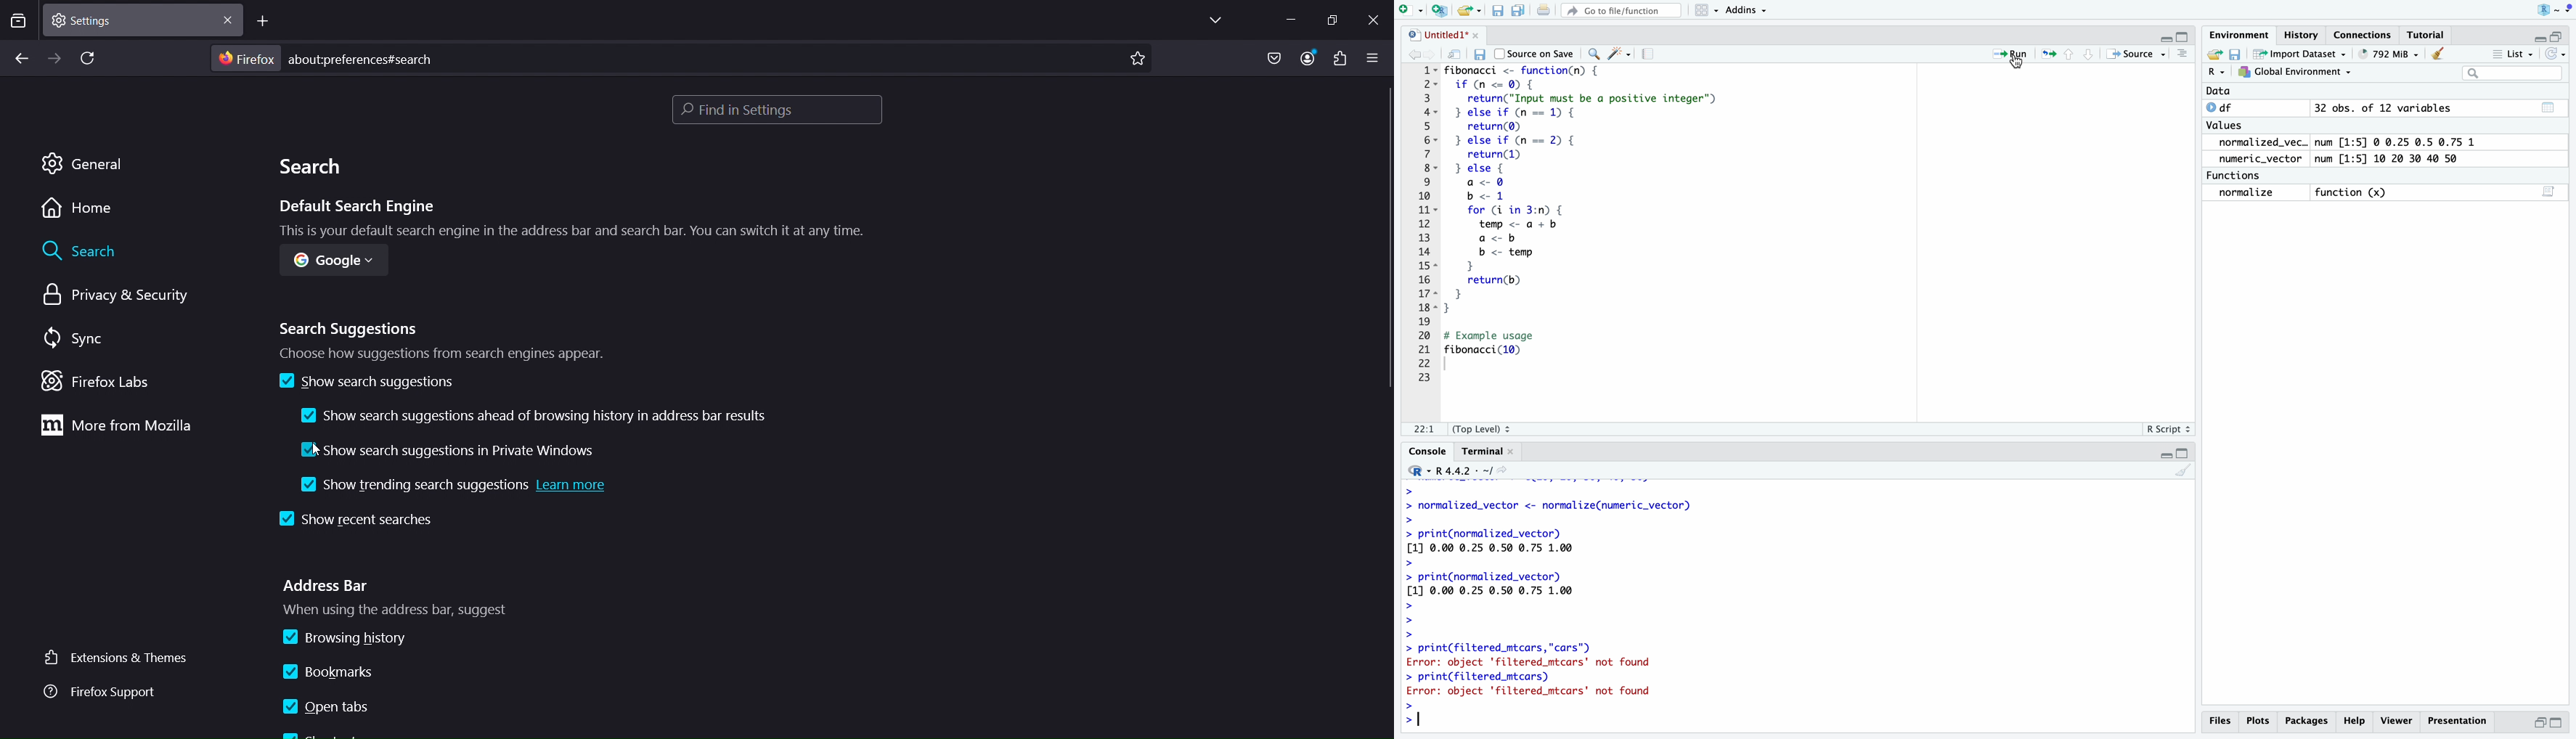  What do you see at coordinates (2393, 158) in the screenshot?
I see `num [1:5] 10 20 30 40 50` at bounding box center [2393, 158].